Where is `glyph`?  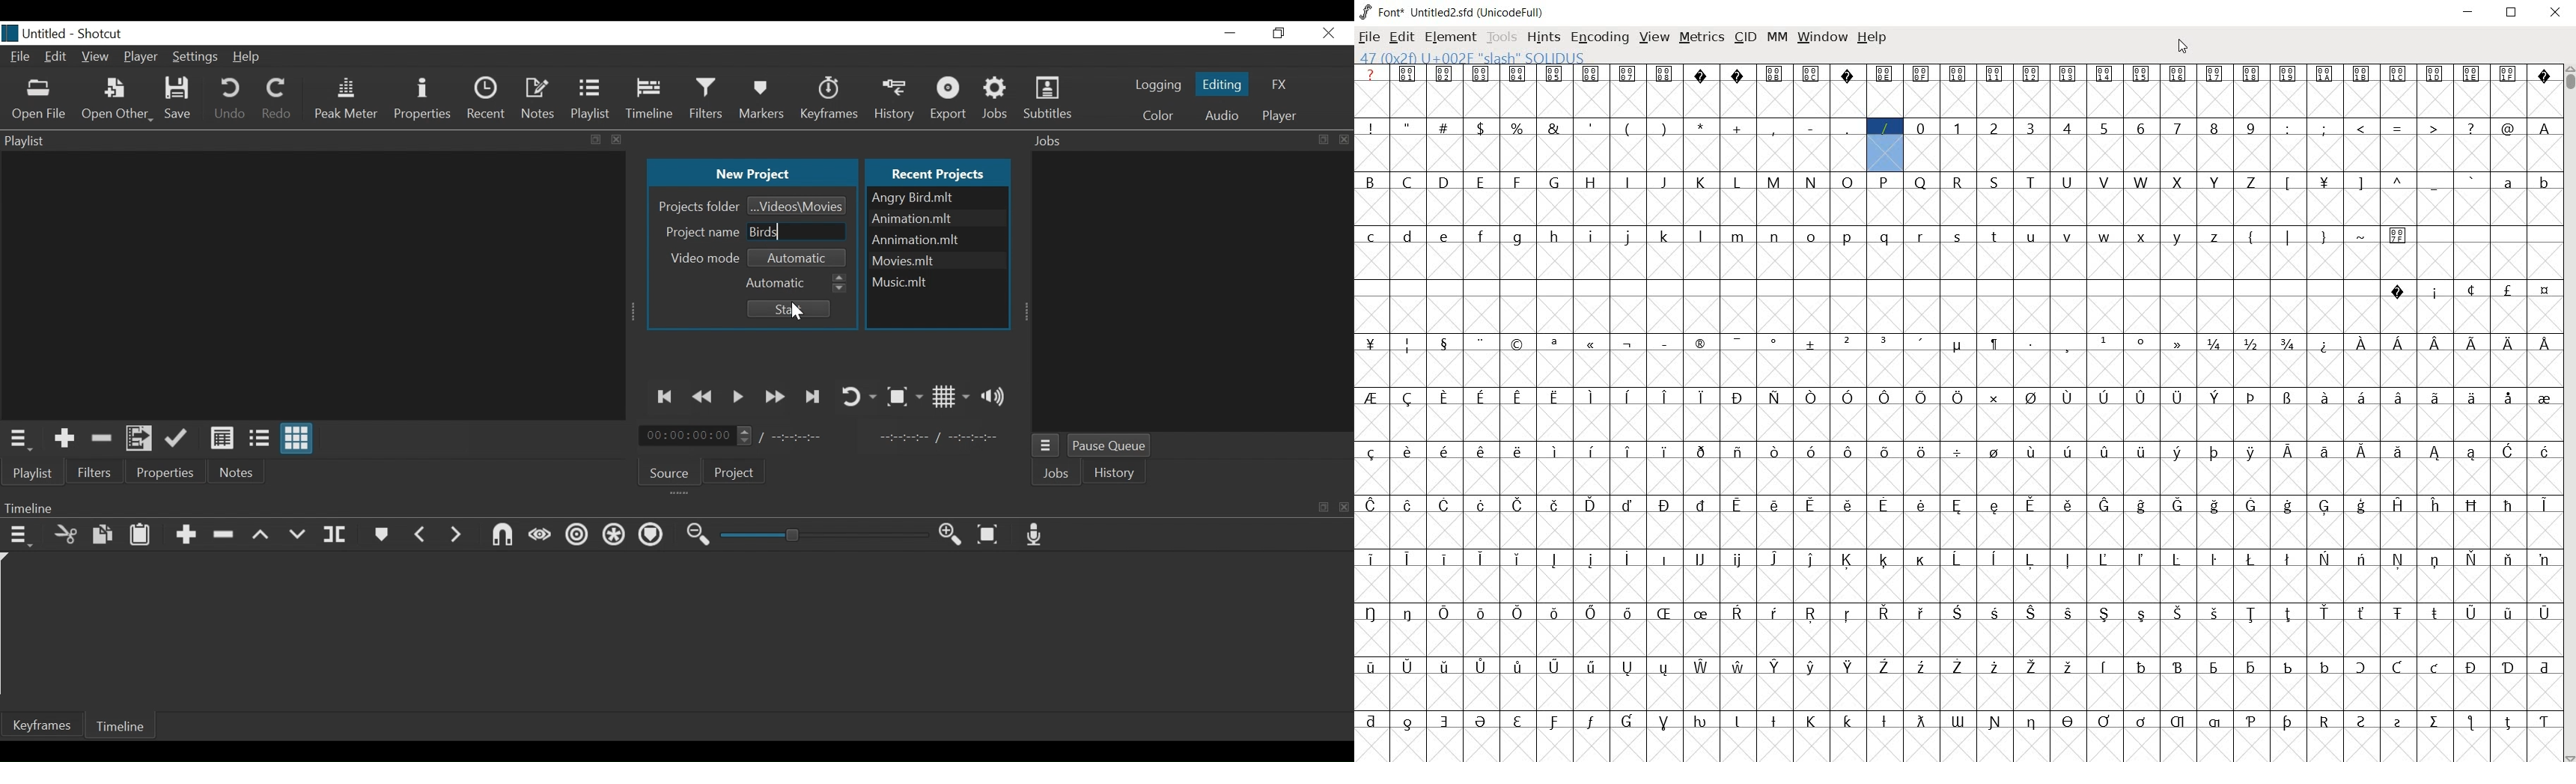 glyph is located at coordinates (1663, 183).